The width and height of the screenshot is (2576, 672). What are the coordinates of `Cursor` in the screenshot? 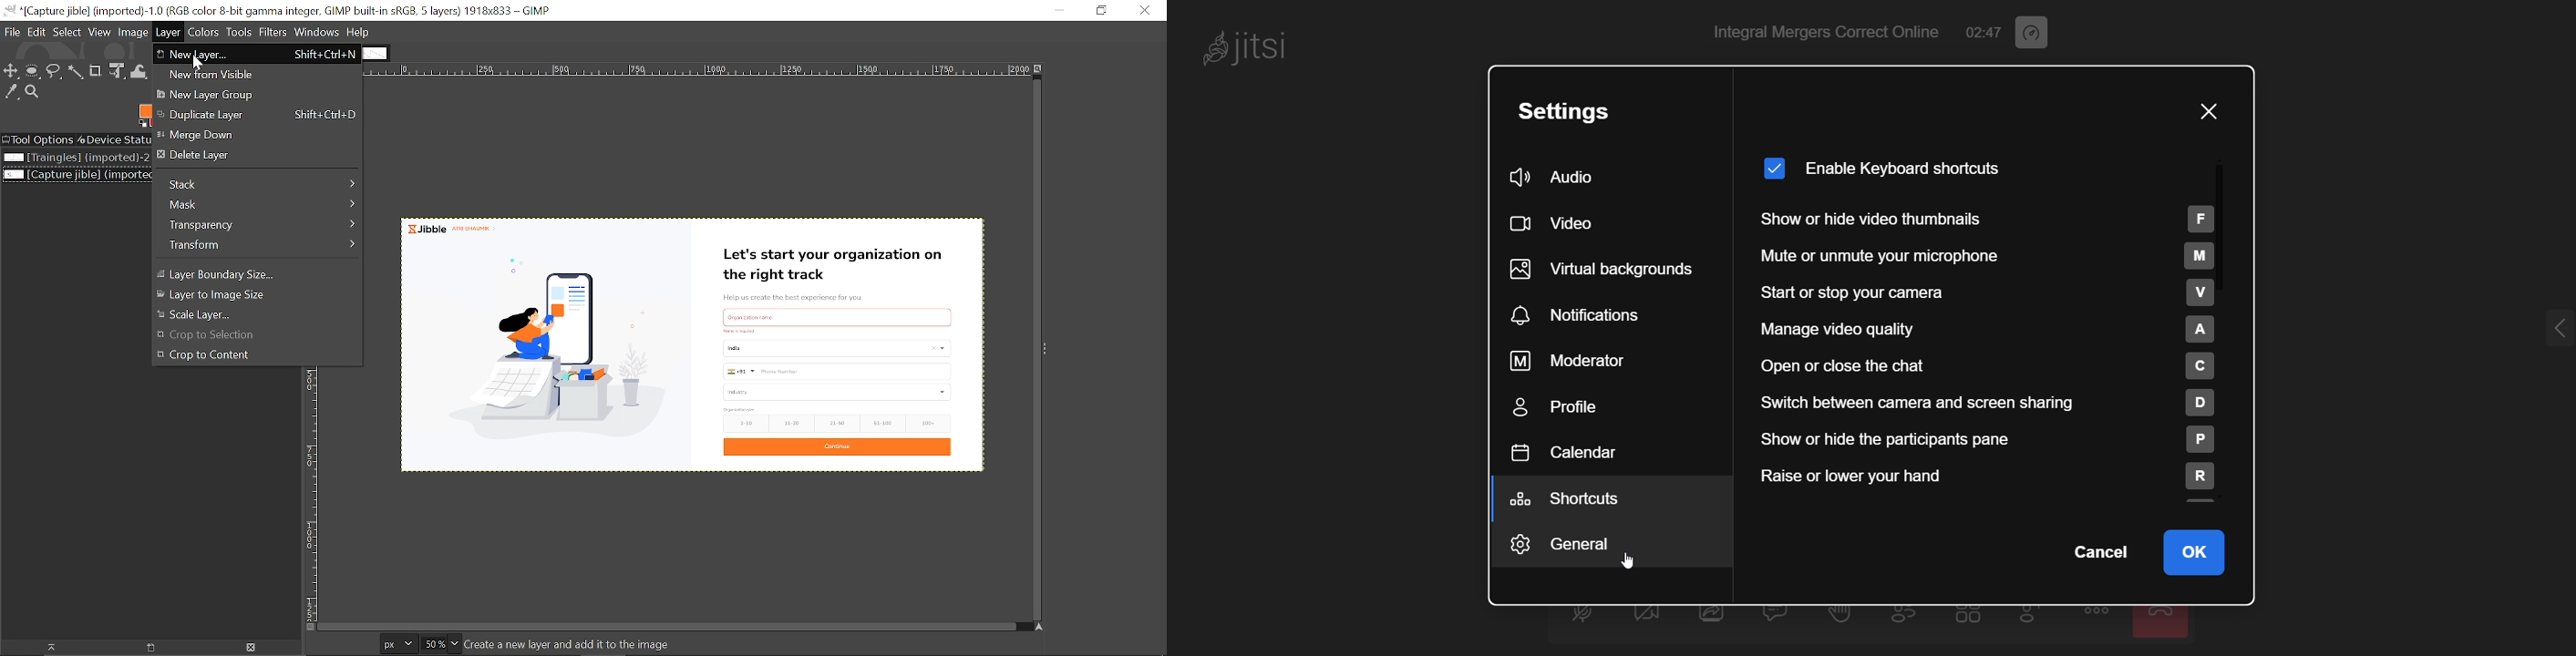 It's located at (1627, 563).